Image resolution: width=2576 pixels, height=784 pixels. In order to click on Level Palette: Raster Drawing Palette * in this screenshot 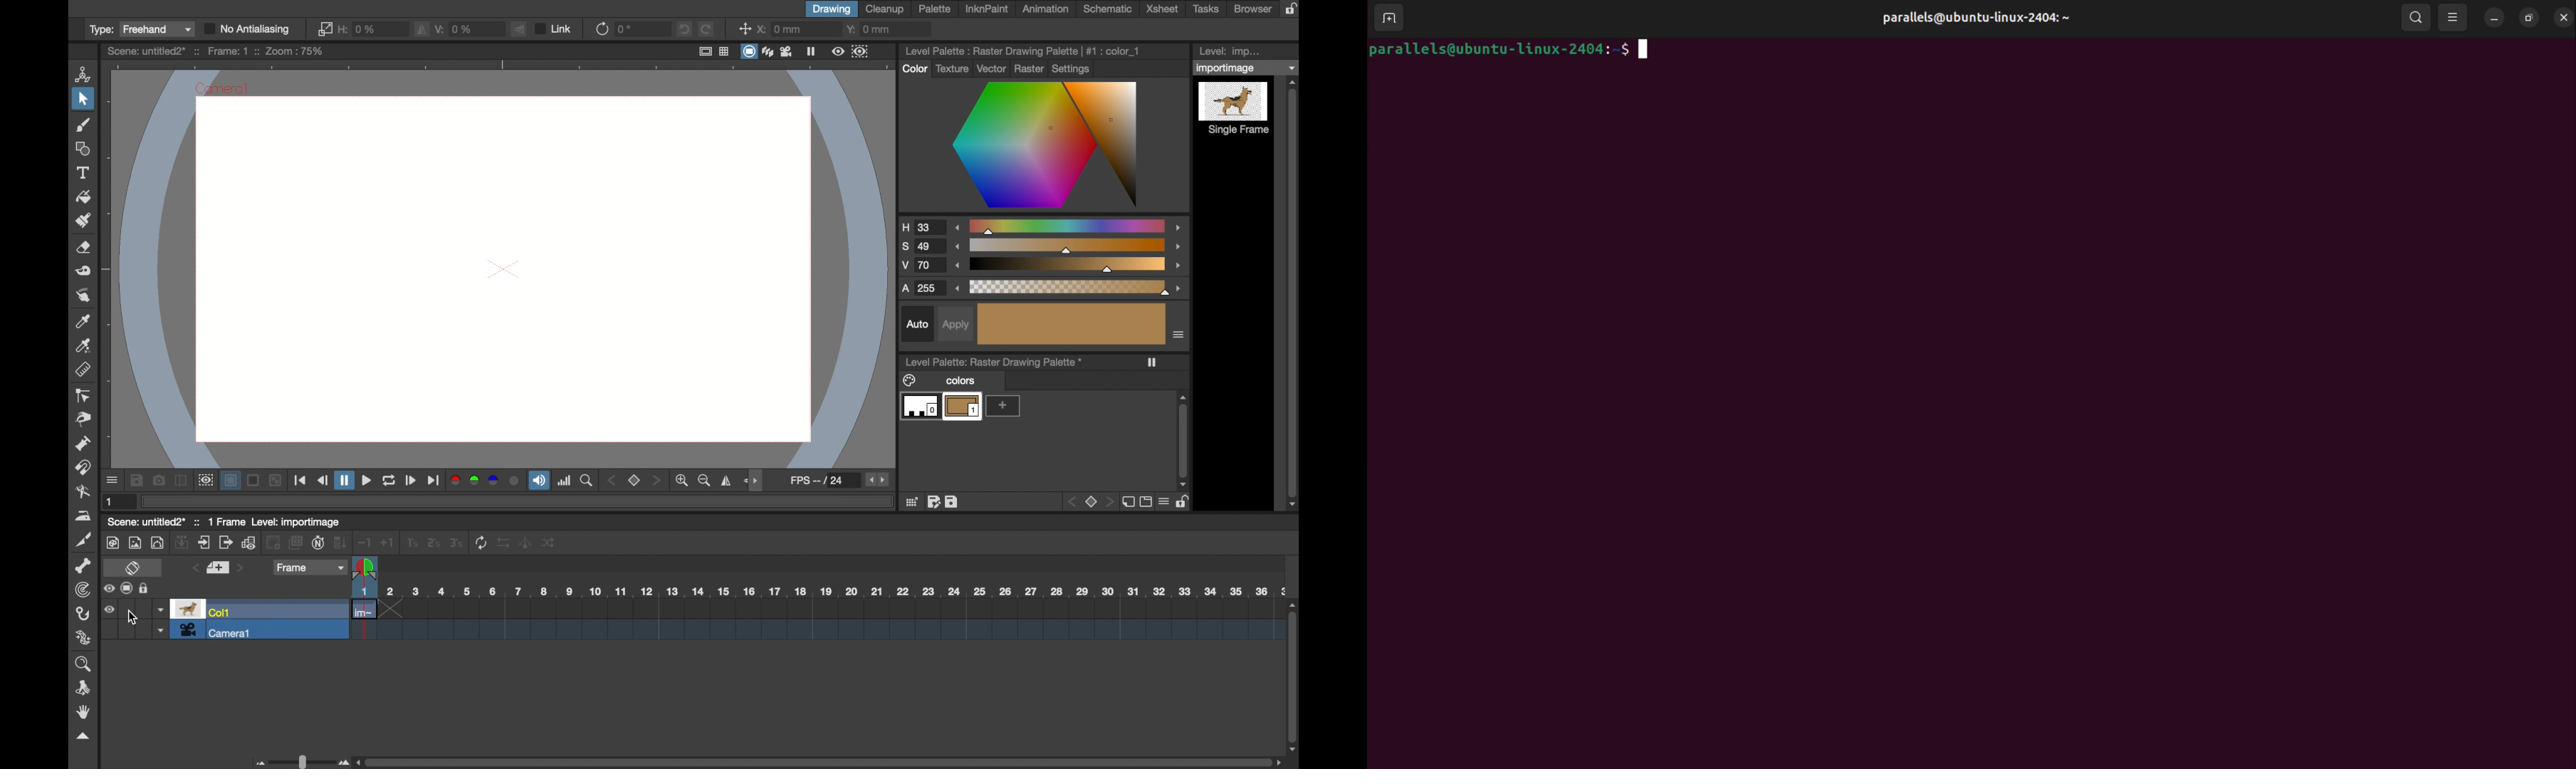, I will do `click(993, 362)`.